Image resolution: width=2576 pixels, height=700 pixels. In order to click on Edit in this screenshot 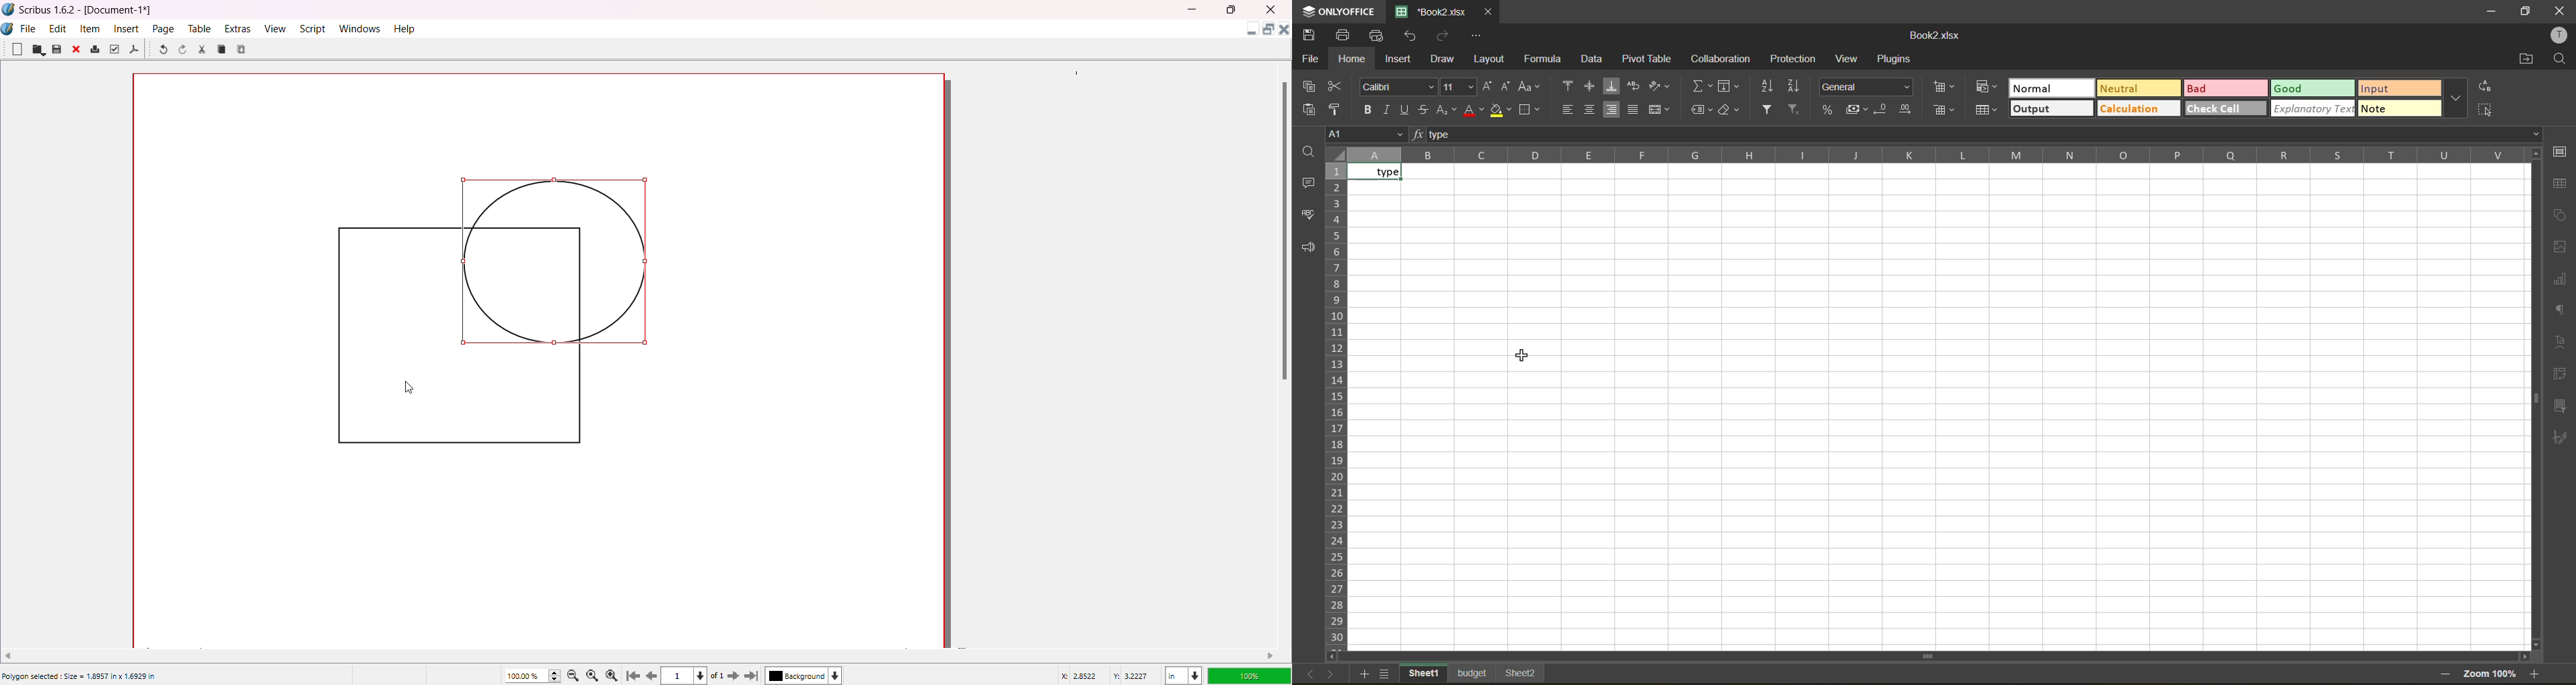, I will do `click(58, 28)`.